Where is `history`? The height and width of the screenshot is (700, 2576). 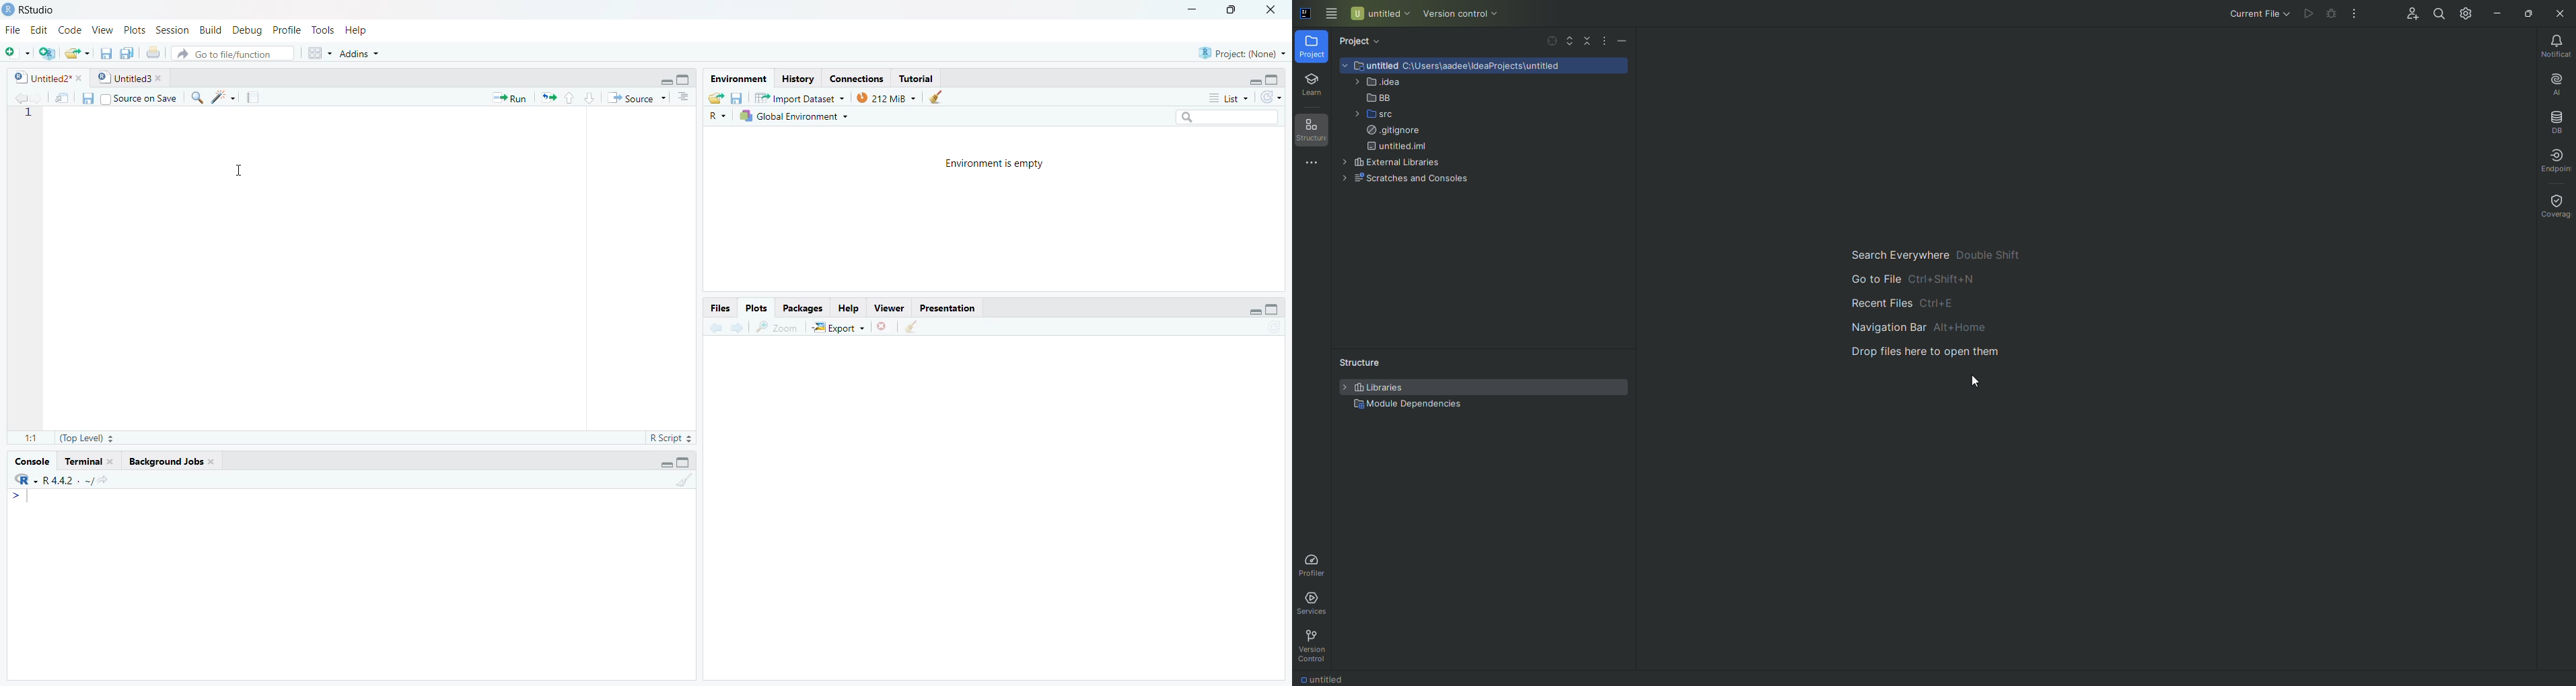
history is located at coordinates (795, 78).